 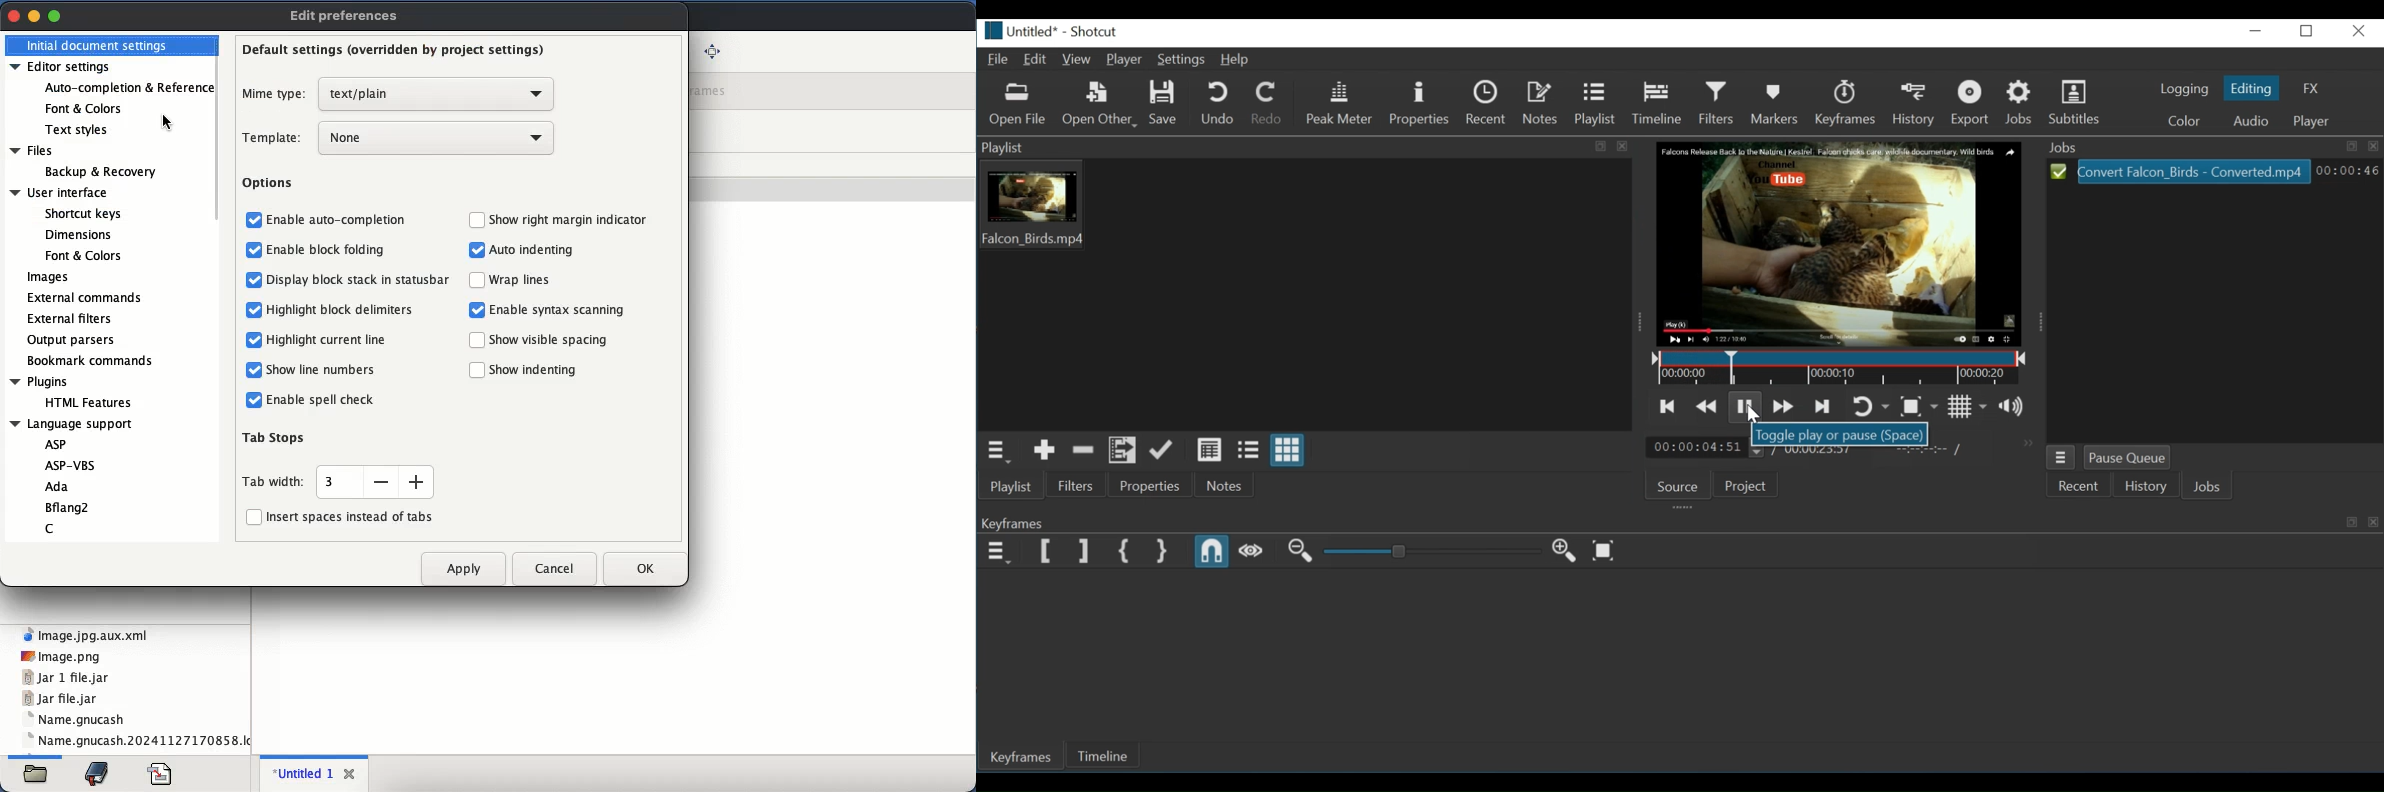 What do you see at coordinates (93, 361) in the screenshot?
I see `bookmark commands` at bounding box center [93, 361].